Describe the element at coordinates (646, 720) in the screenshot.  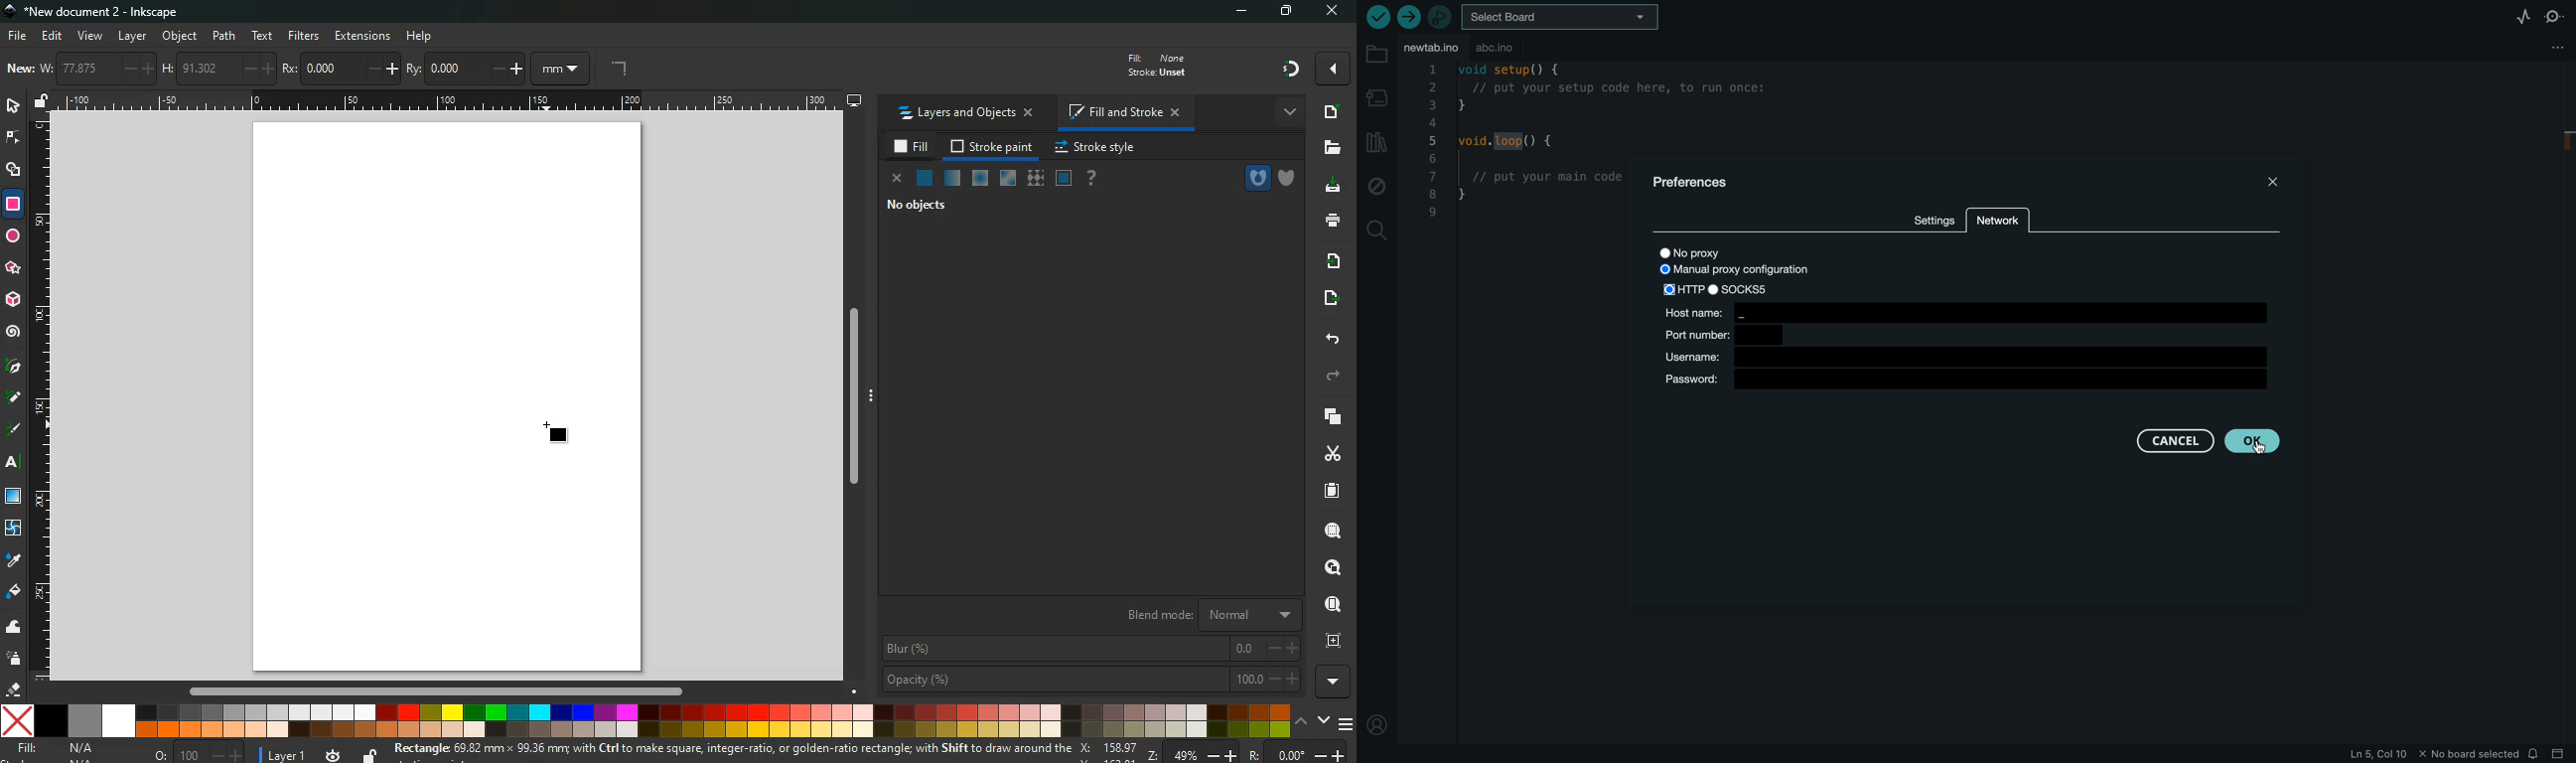
I see `color` at that location.